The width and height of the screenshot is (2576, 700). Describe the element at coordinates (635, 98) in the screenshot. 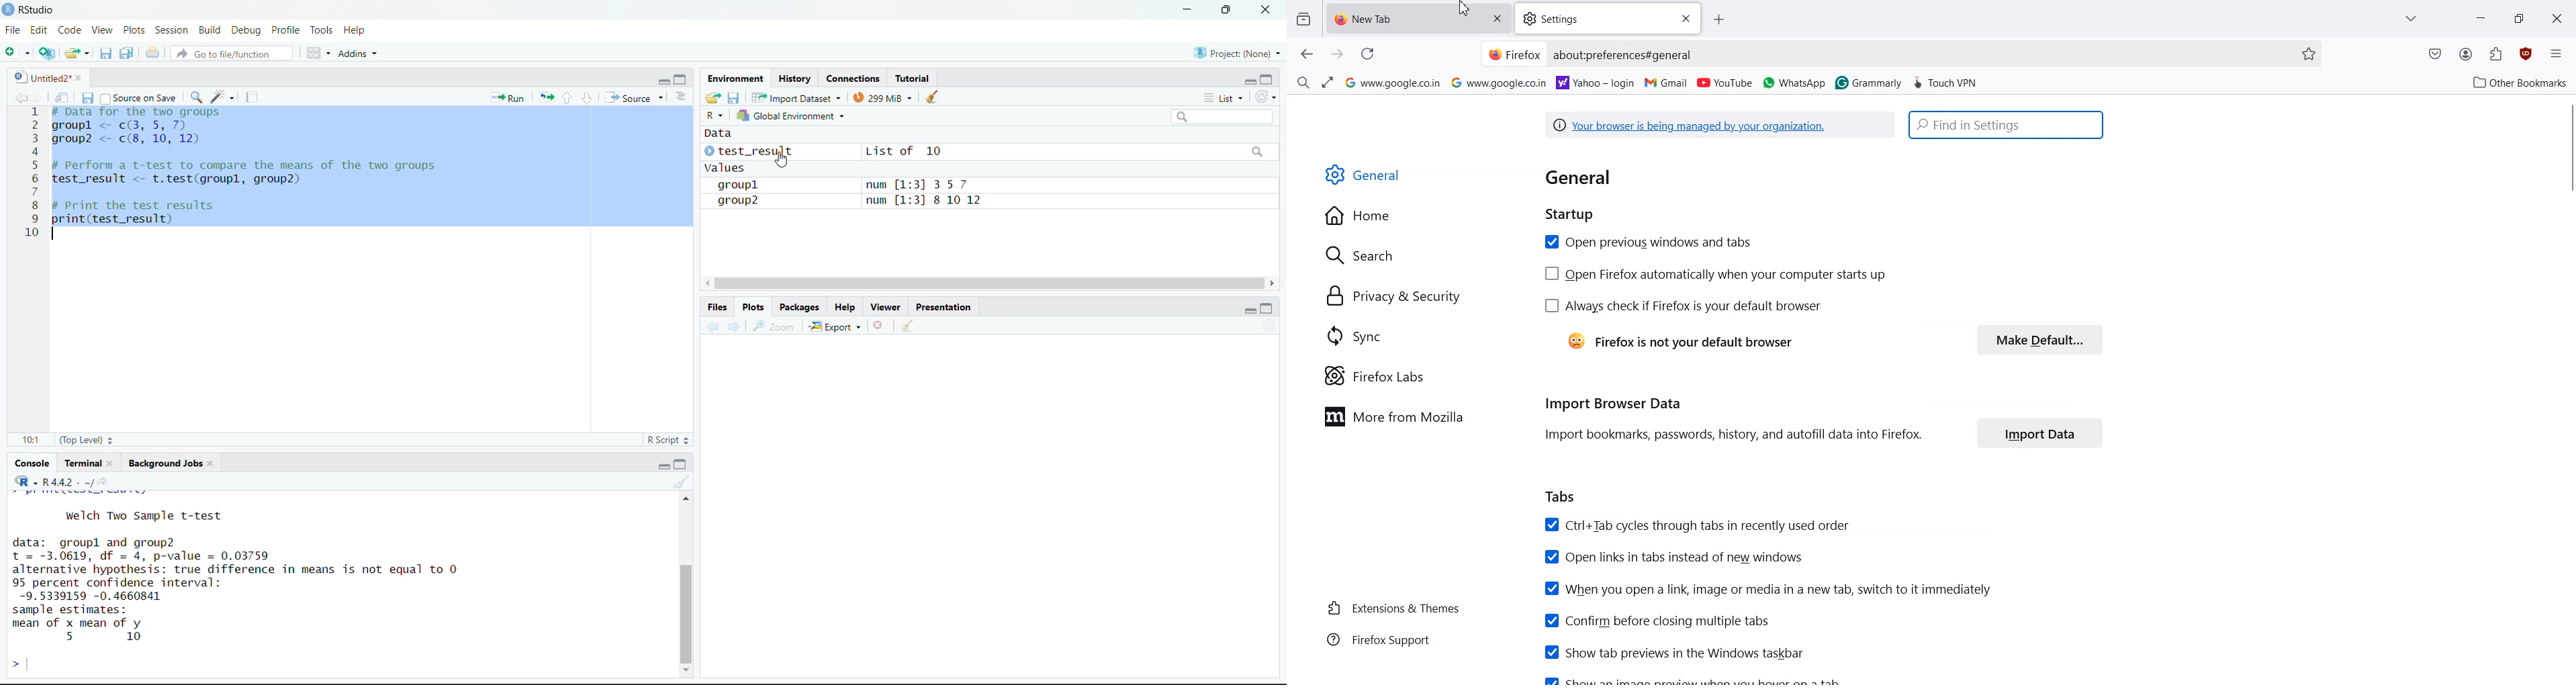

I see `source` at that location.